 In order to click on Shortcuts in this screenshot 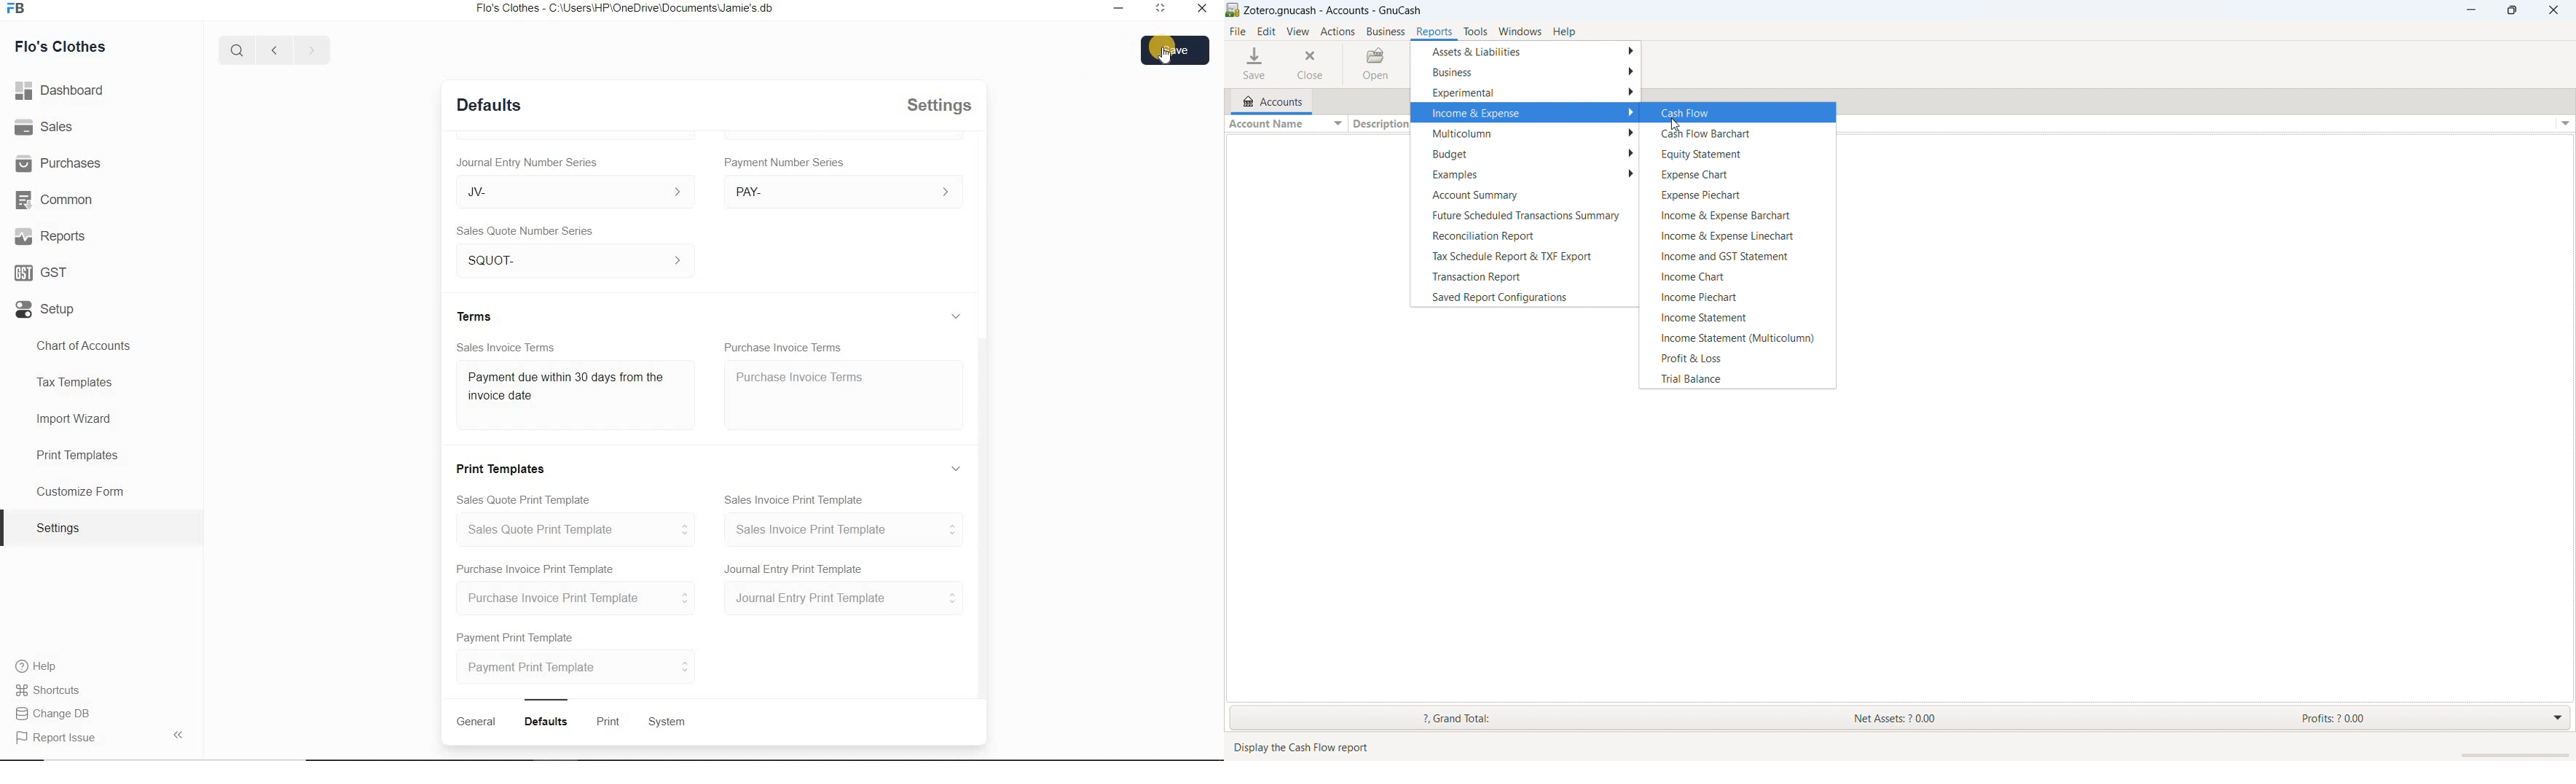, I will do `click(49, 690)`.